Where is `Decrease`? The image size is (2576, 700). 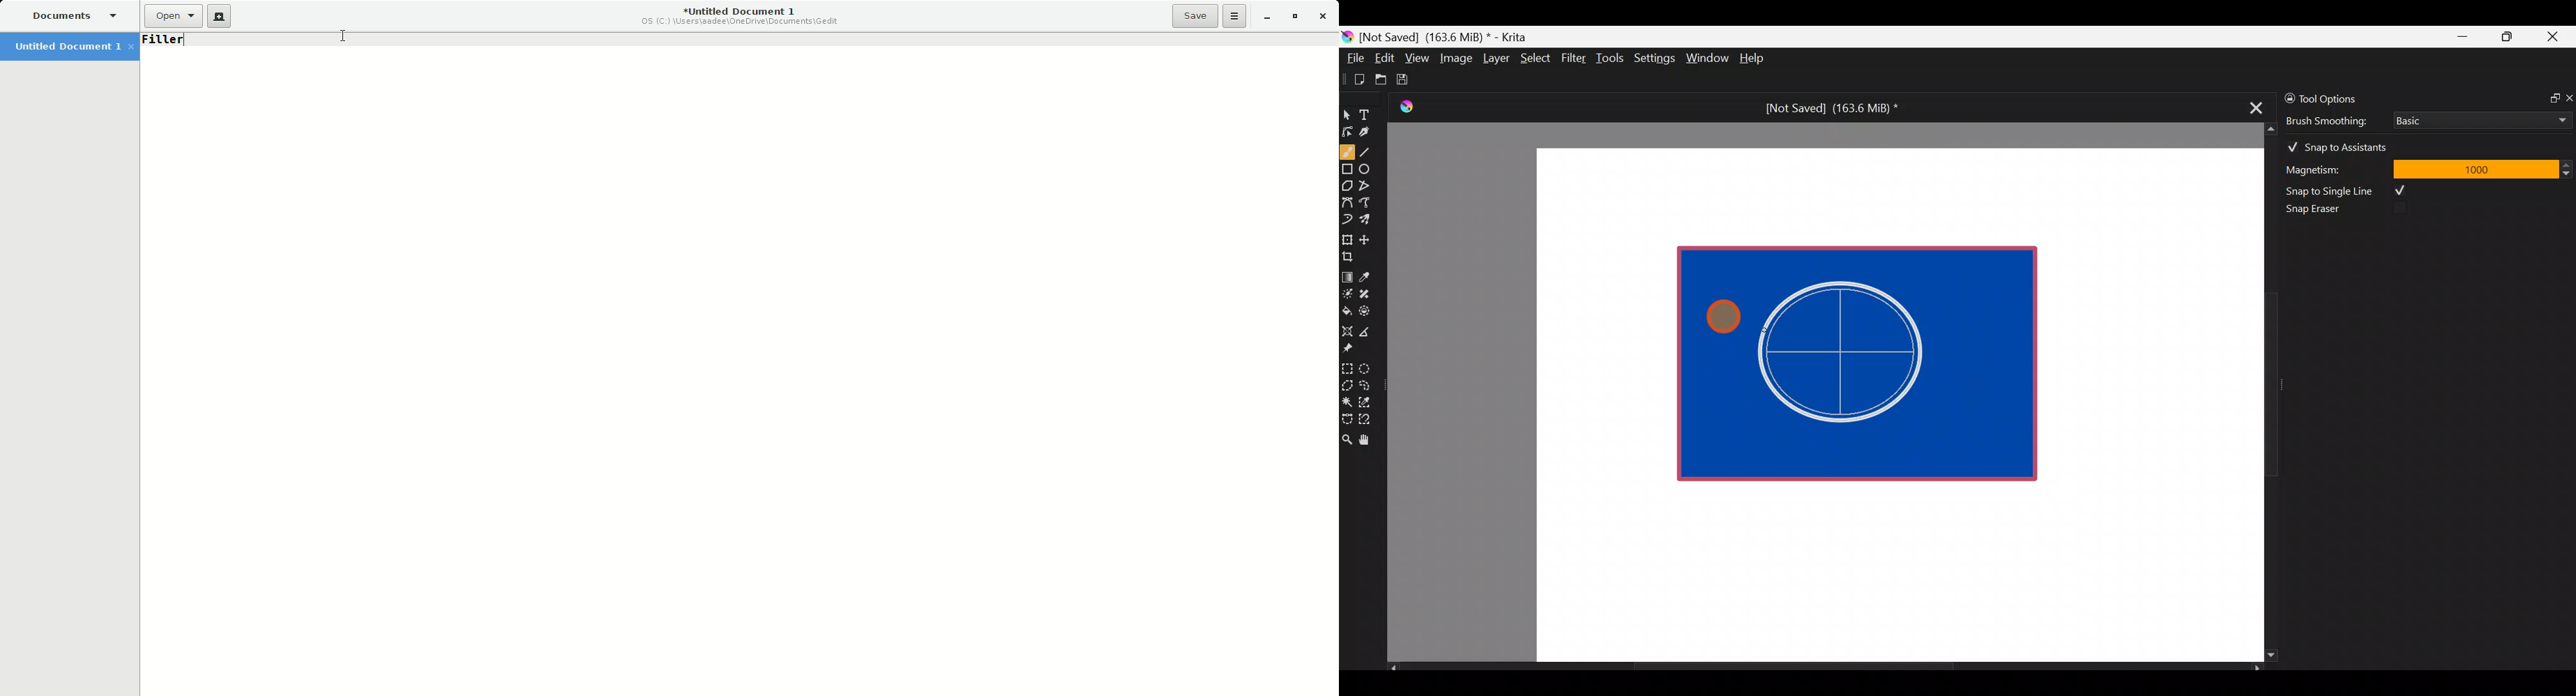 Decrease is located at coordinates (2568, 173).